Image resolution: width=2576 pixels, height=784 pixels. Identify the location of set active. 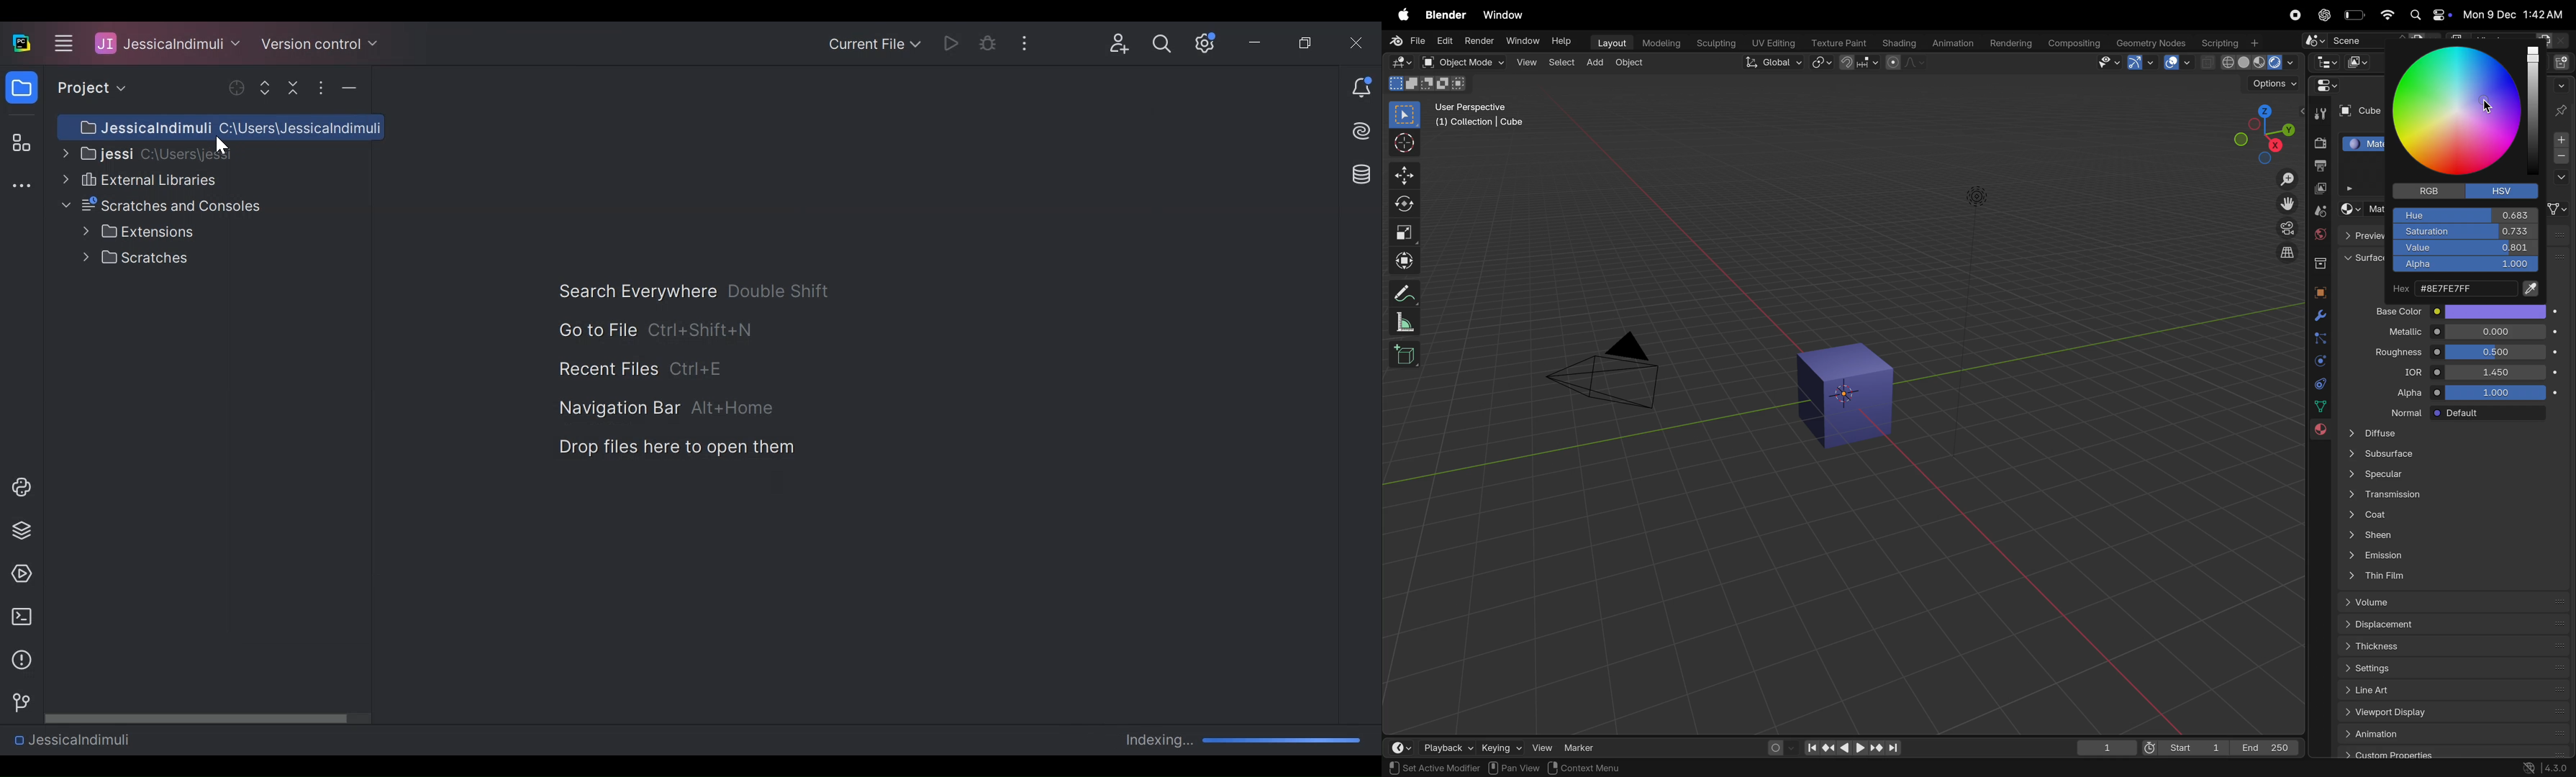
(1413, 767).